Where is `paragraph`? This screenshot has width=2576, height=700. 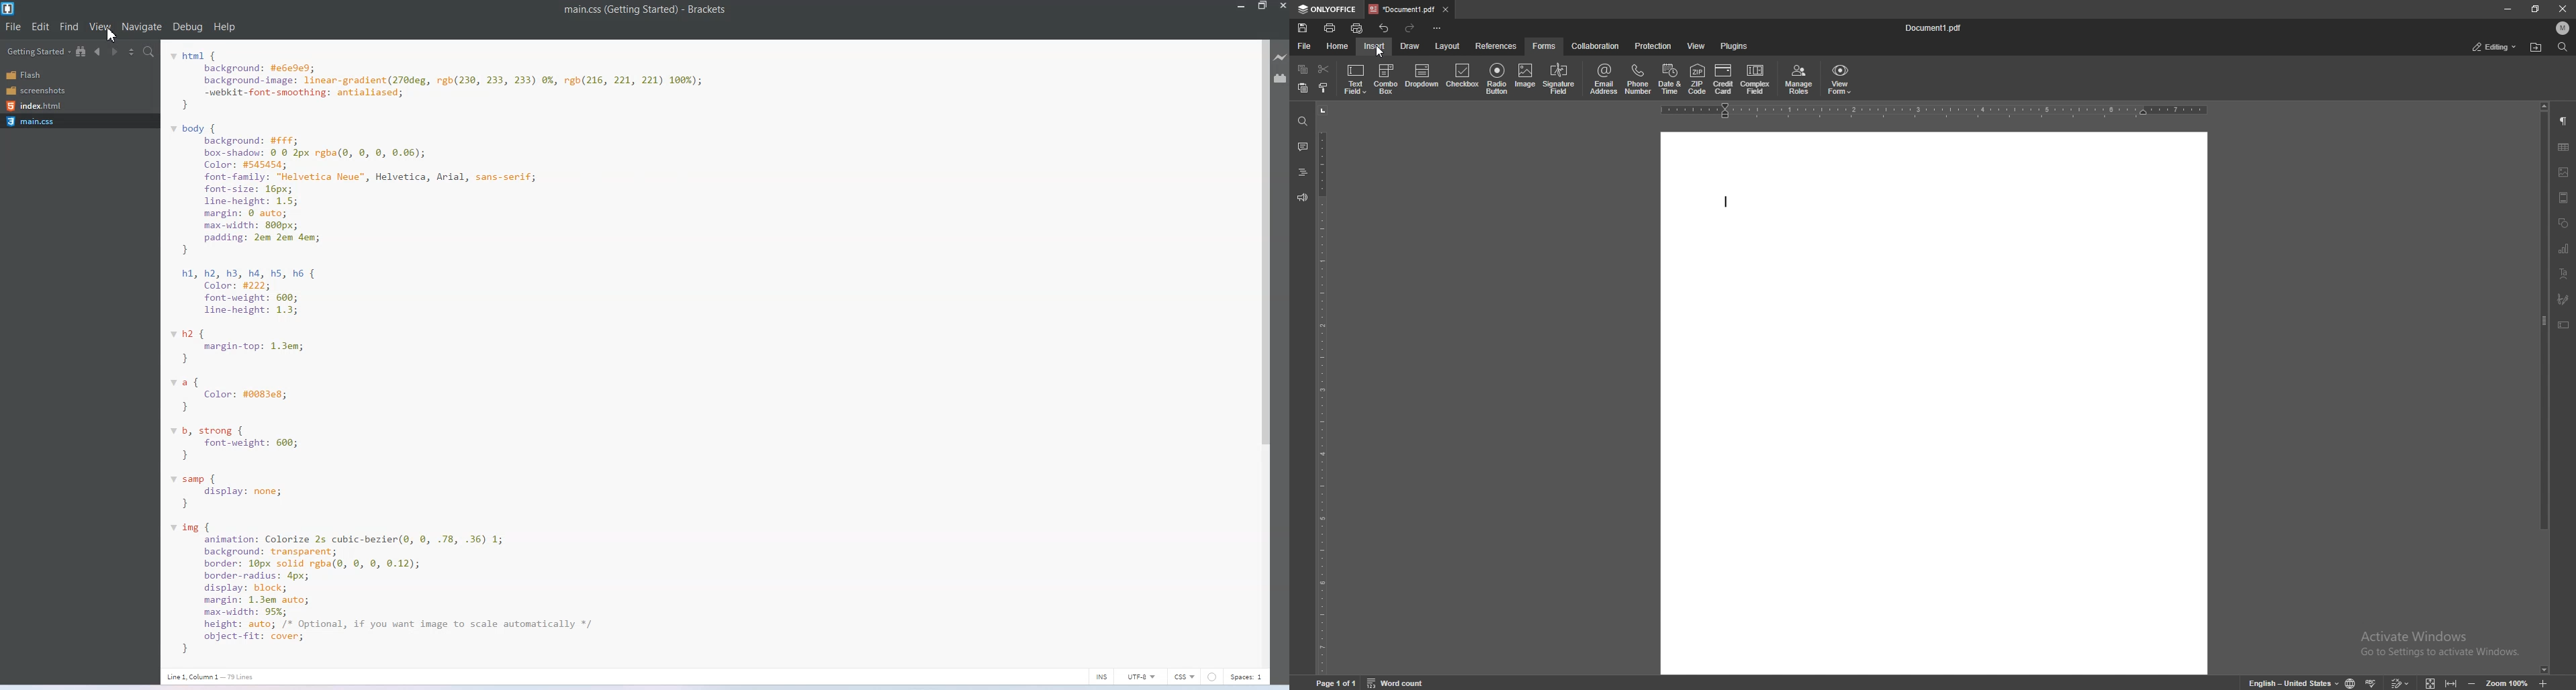
paragraph is located at coordinates (2564, 121).